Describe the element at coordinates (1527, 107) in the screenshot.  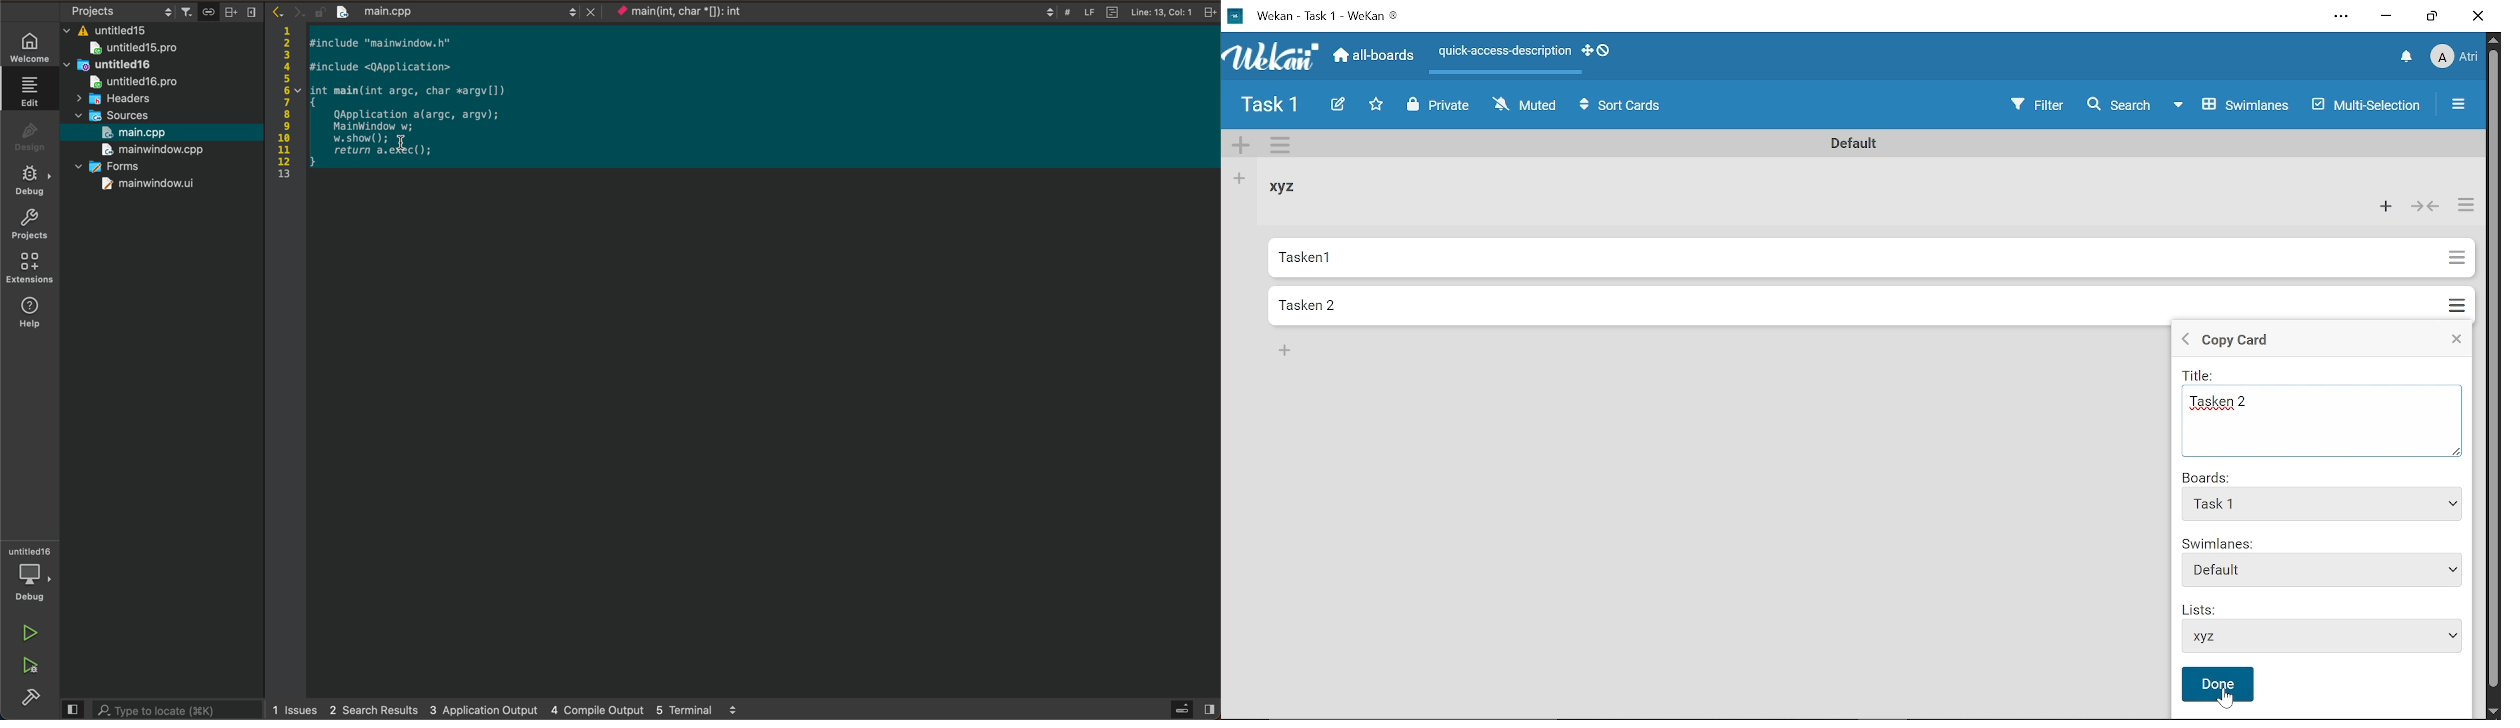
I see `Muted` at that location.